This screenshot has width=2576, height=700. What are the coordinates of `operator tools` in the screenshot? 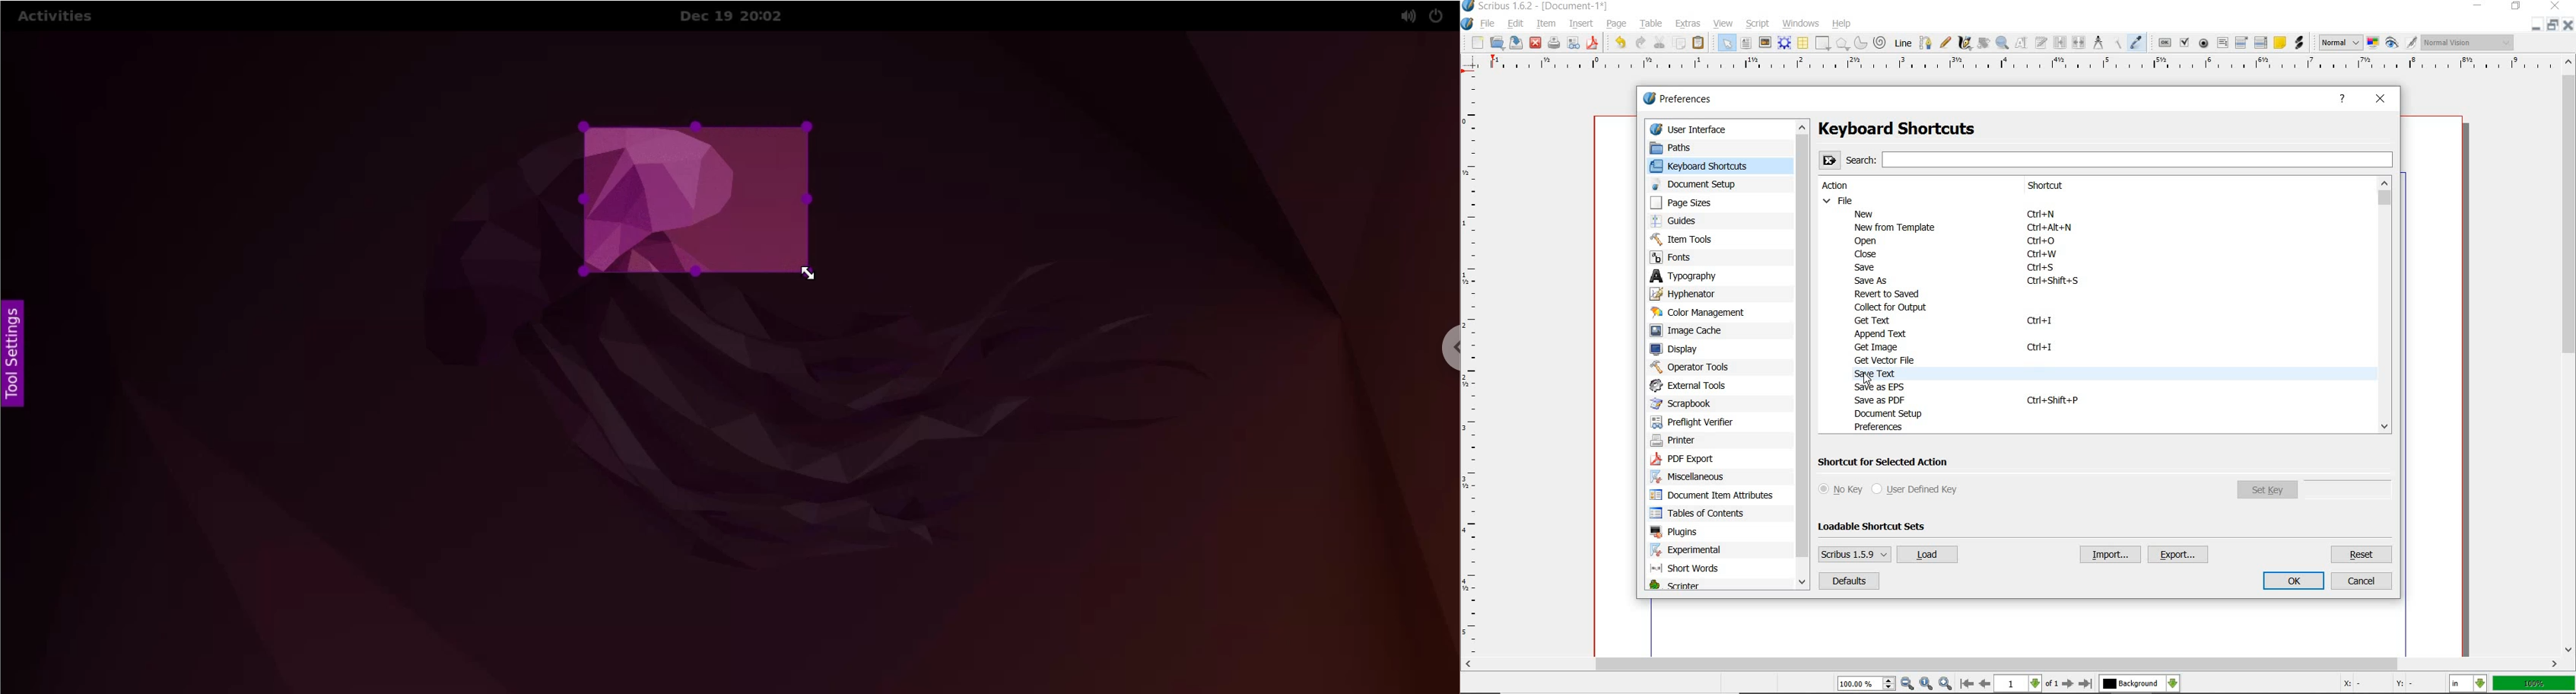 It's located at (1690, 367).